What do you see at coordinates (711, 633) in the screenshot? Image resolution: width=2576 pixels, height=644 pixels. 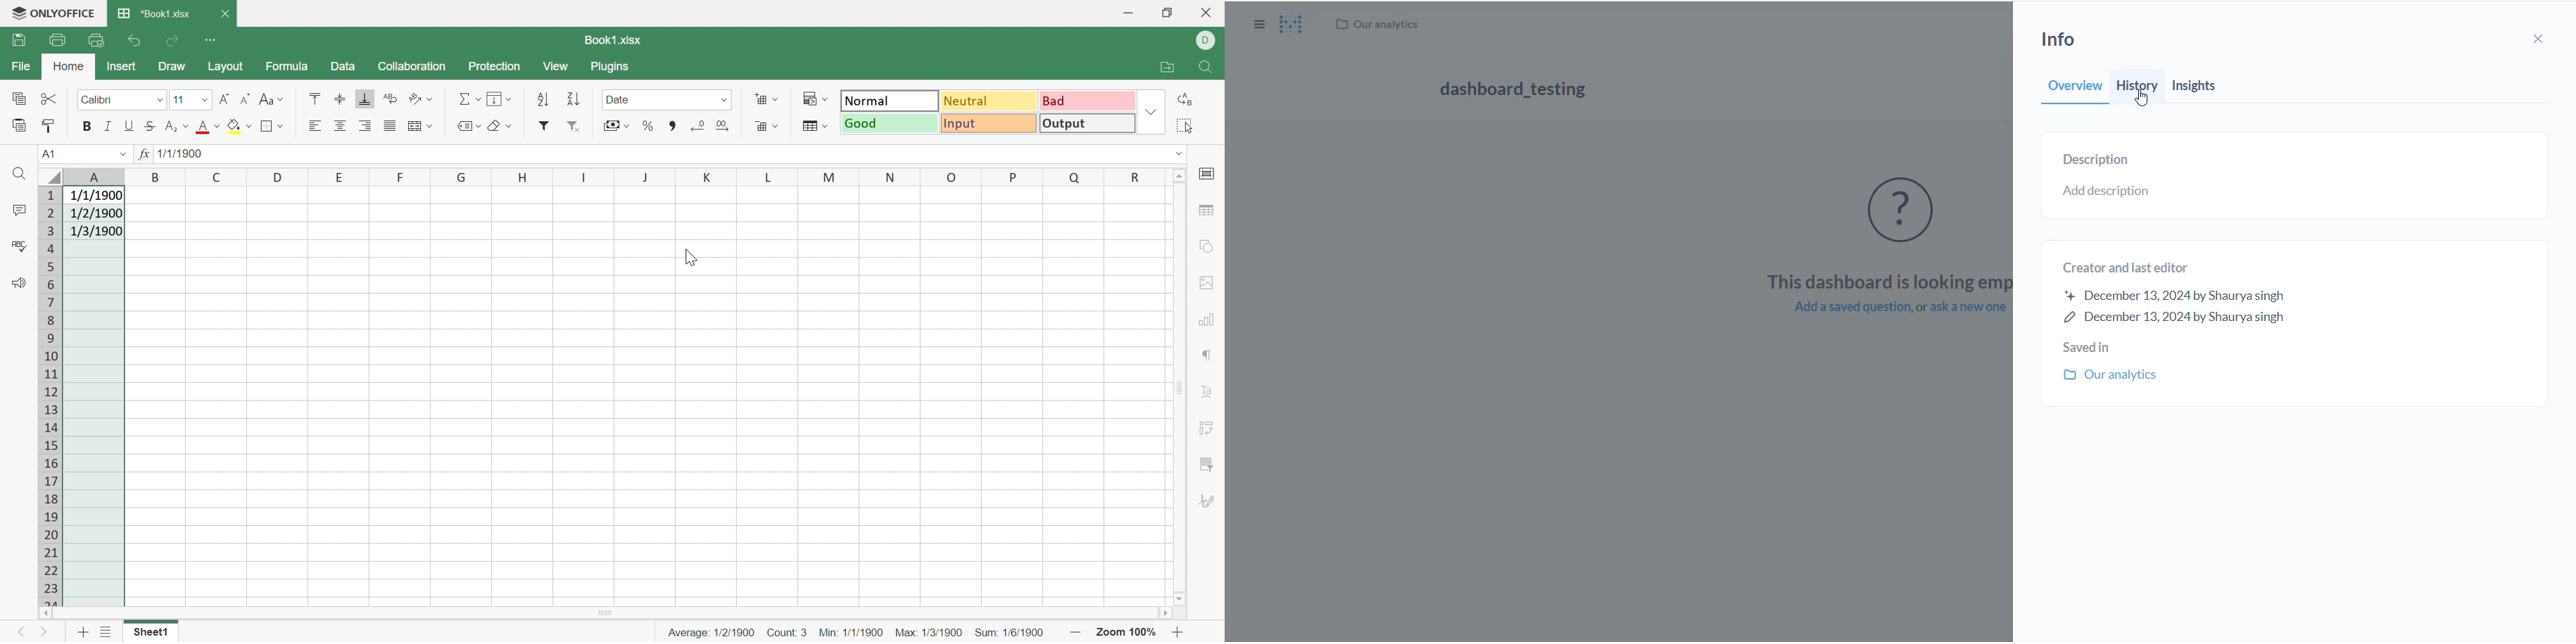 I see `Average: 1/2/1900` at bounding box center [711, 633].